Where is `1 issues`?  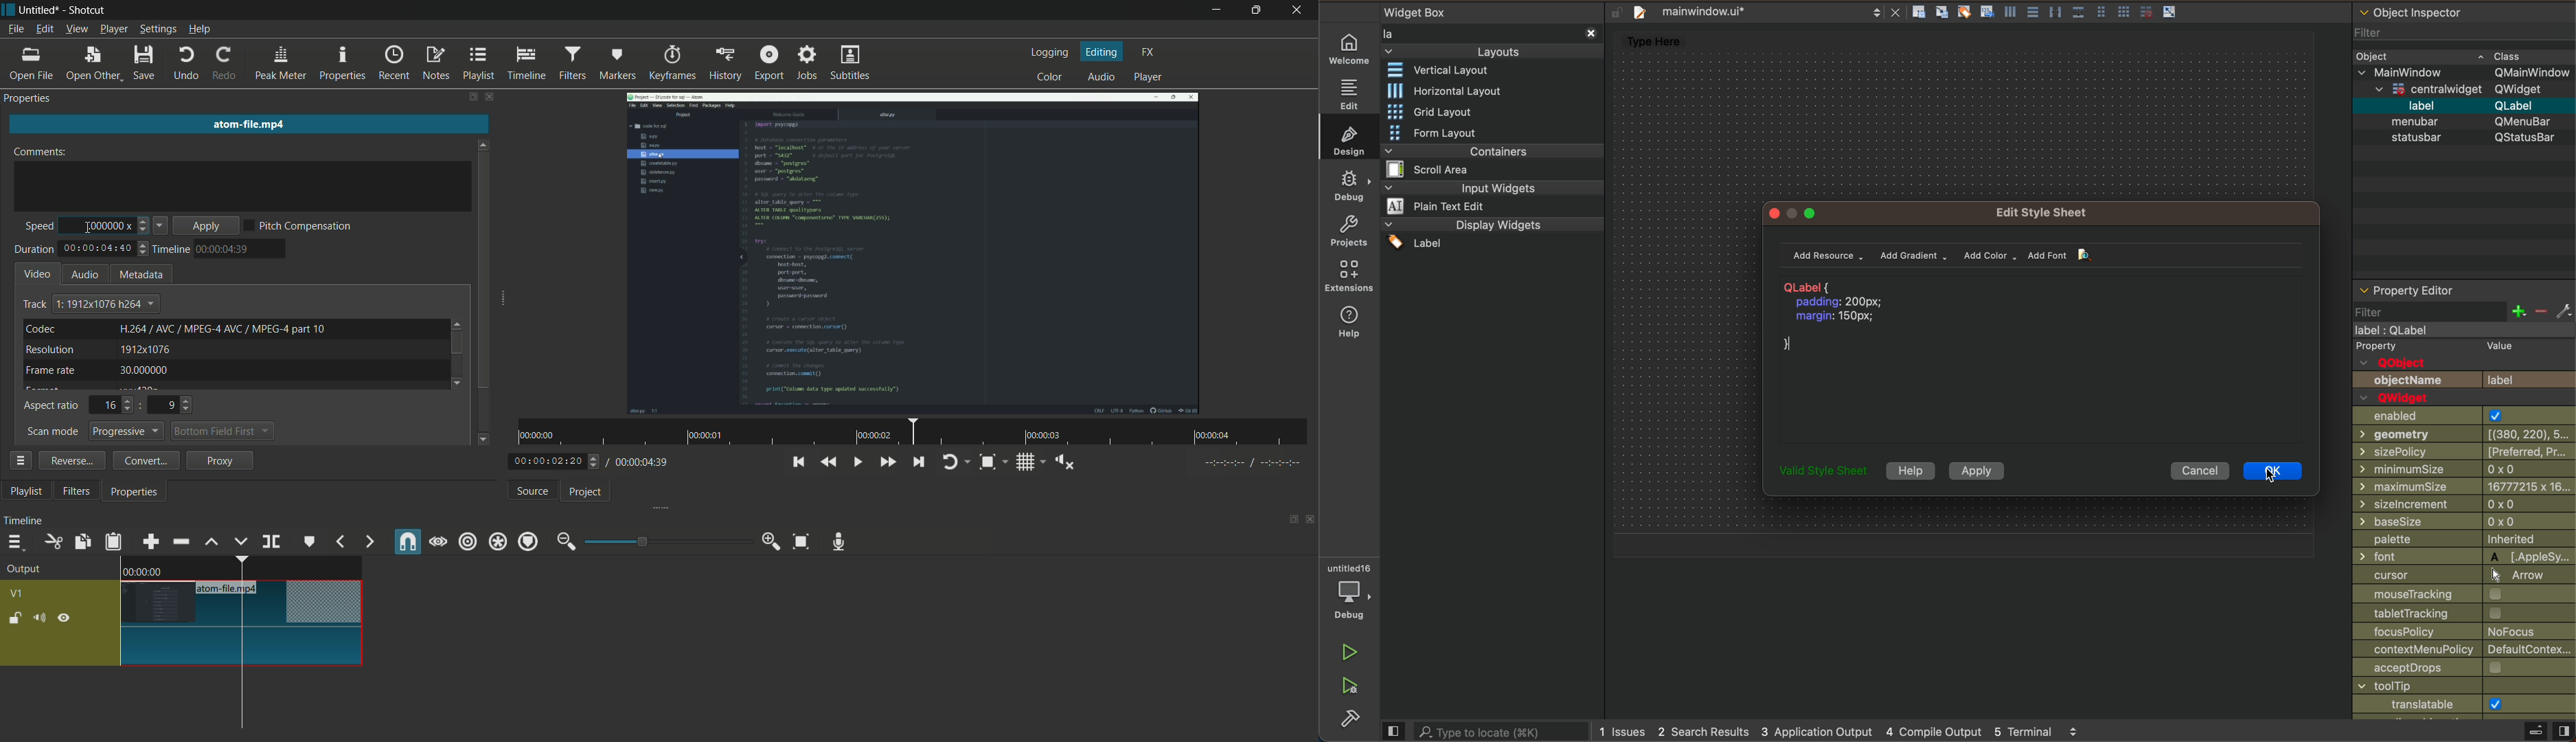
1 issues is located at coordinates (1623, 730).